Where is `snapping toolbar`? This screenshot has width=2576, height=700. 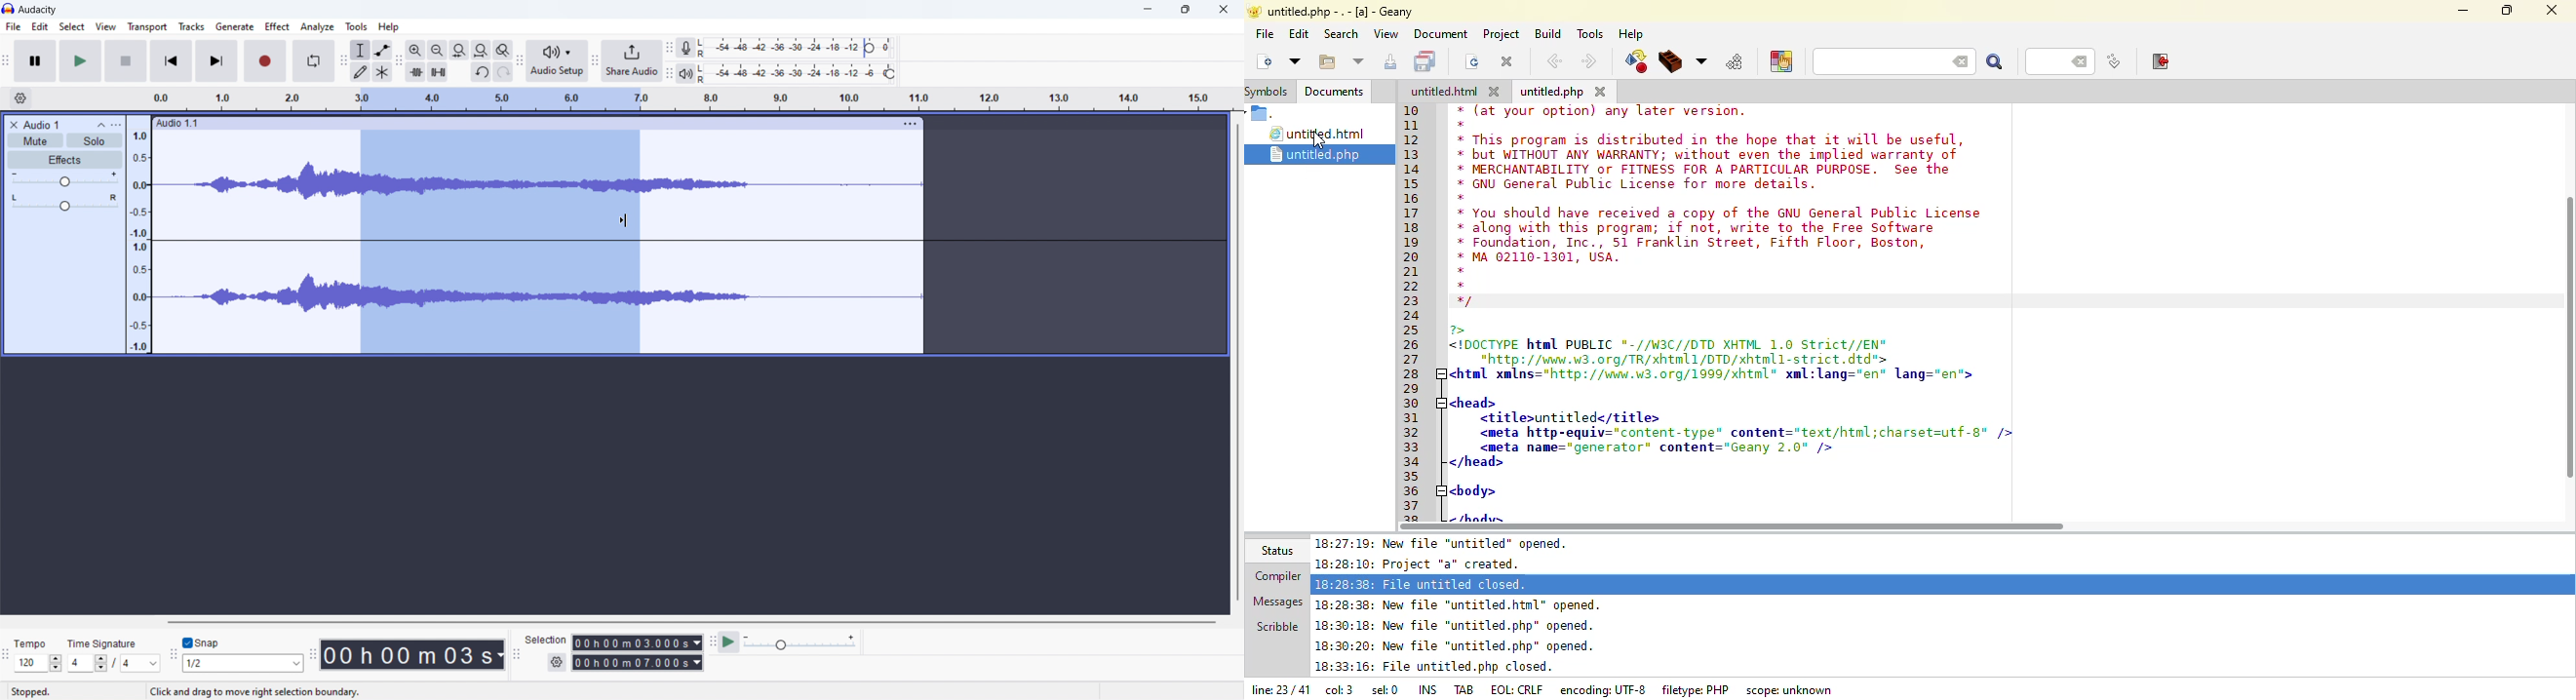 snapping toolbar is located at coordinates (173, 657).